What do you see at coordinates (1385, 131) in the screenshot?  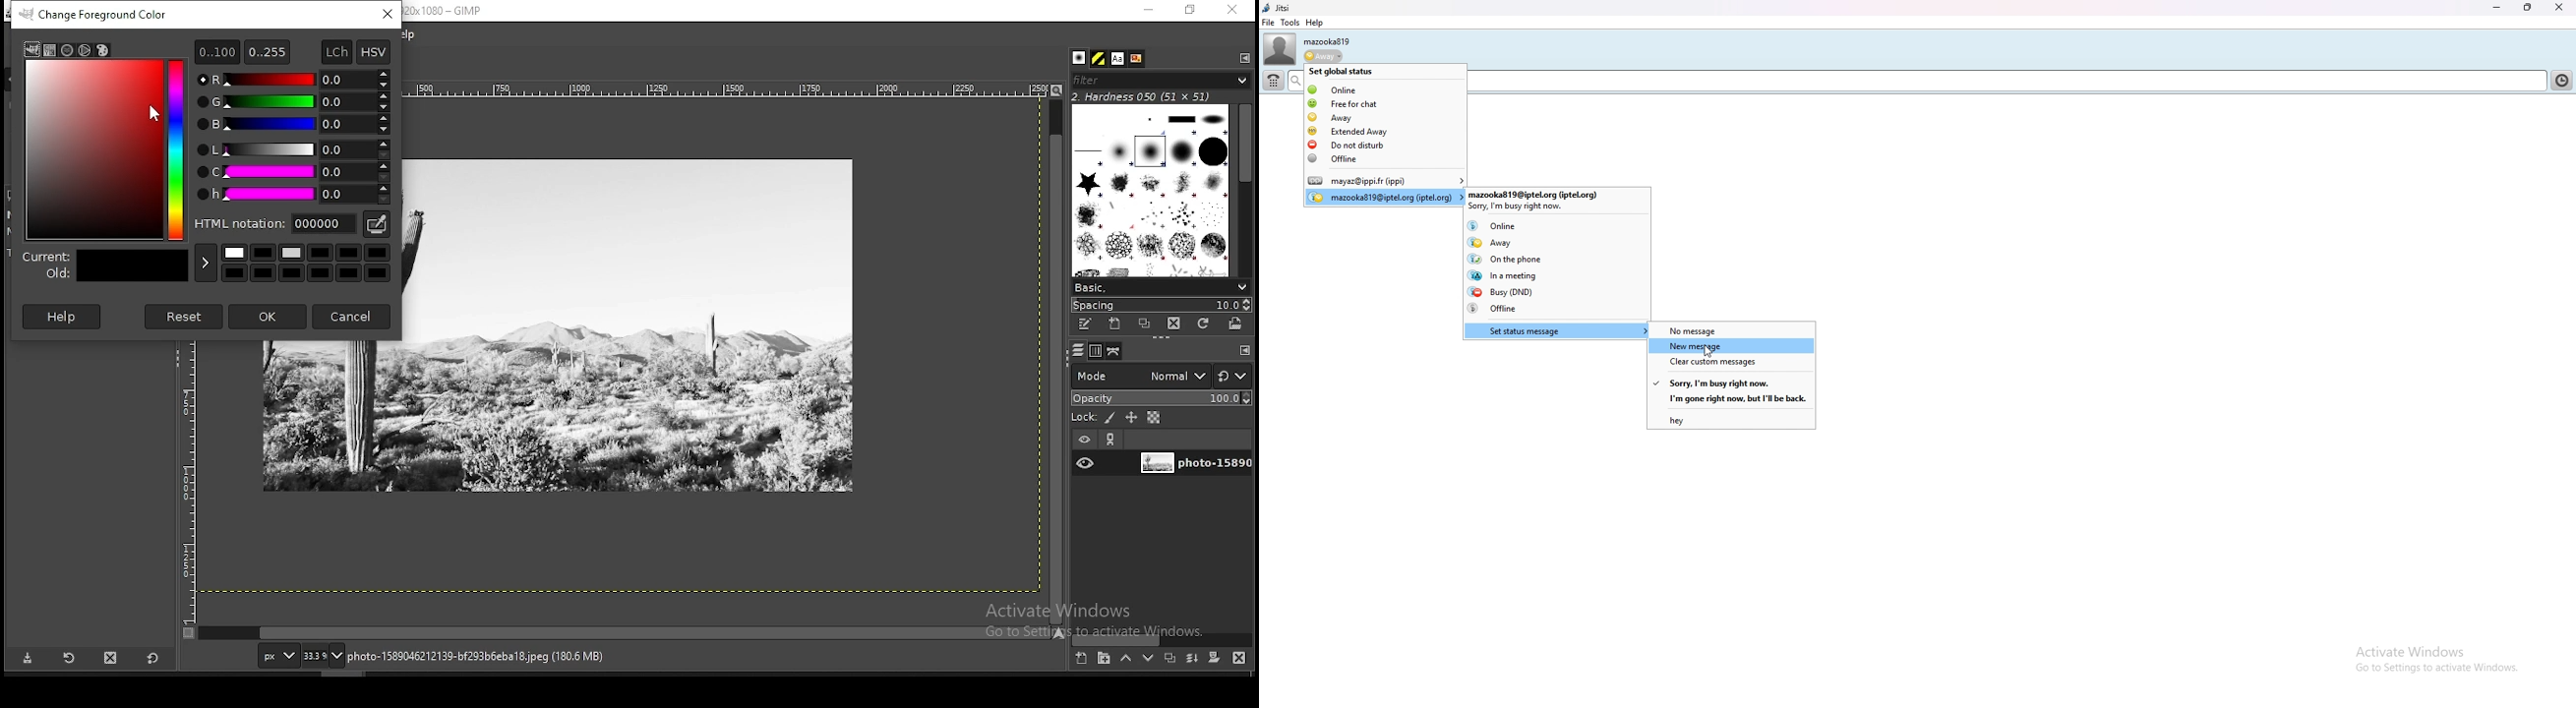 I see `extended away` at bounding box center [1385, 131].